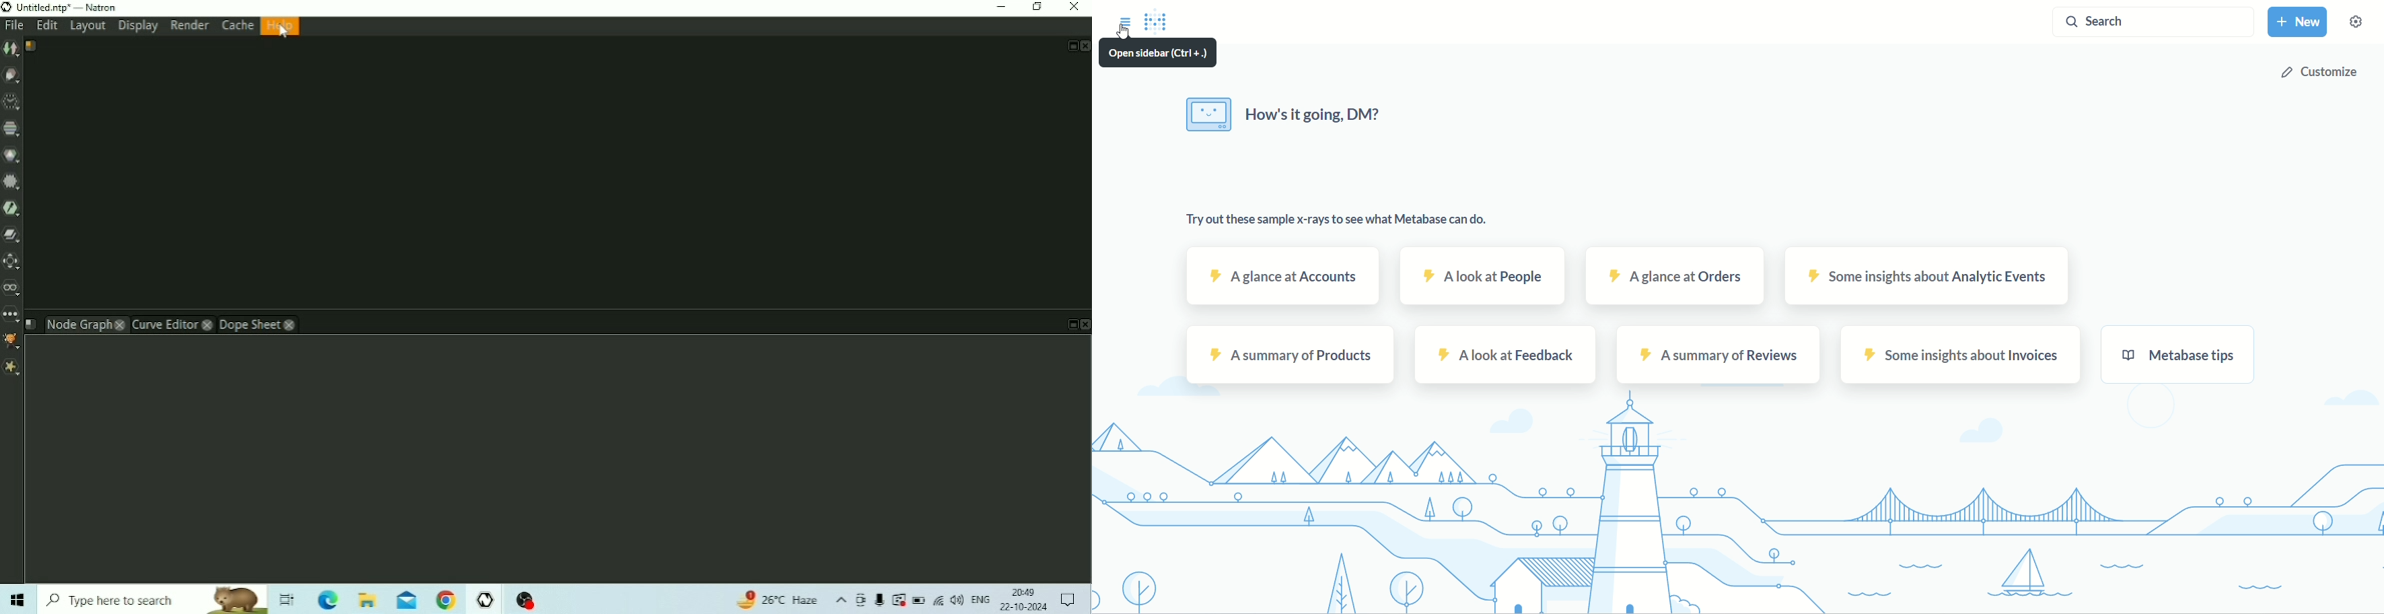  I want to click on cursor, so click(1126, 32).